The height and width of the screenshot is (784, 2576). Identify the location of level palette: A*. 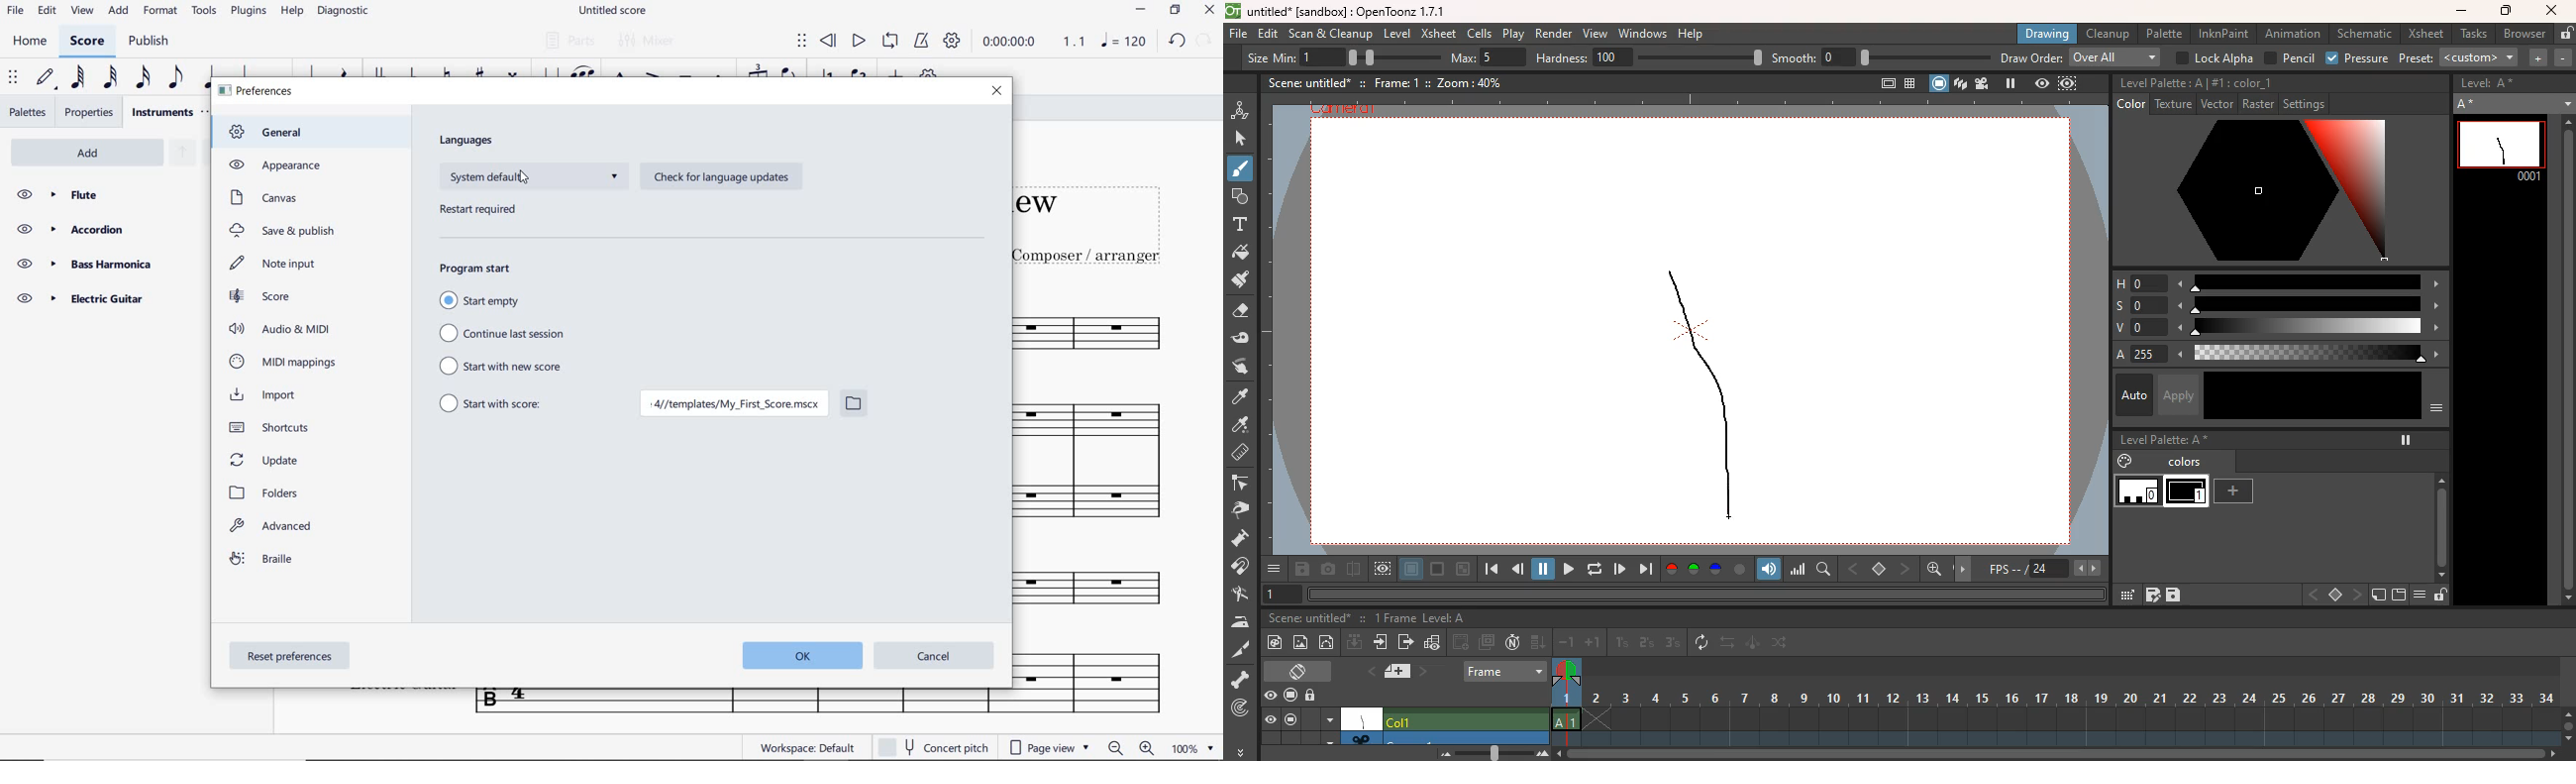
(2164, 441).